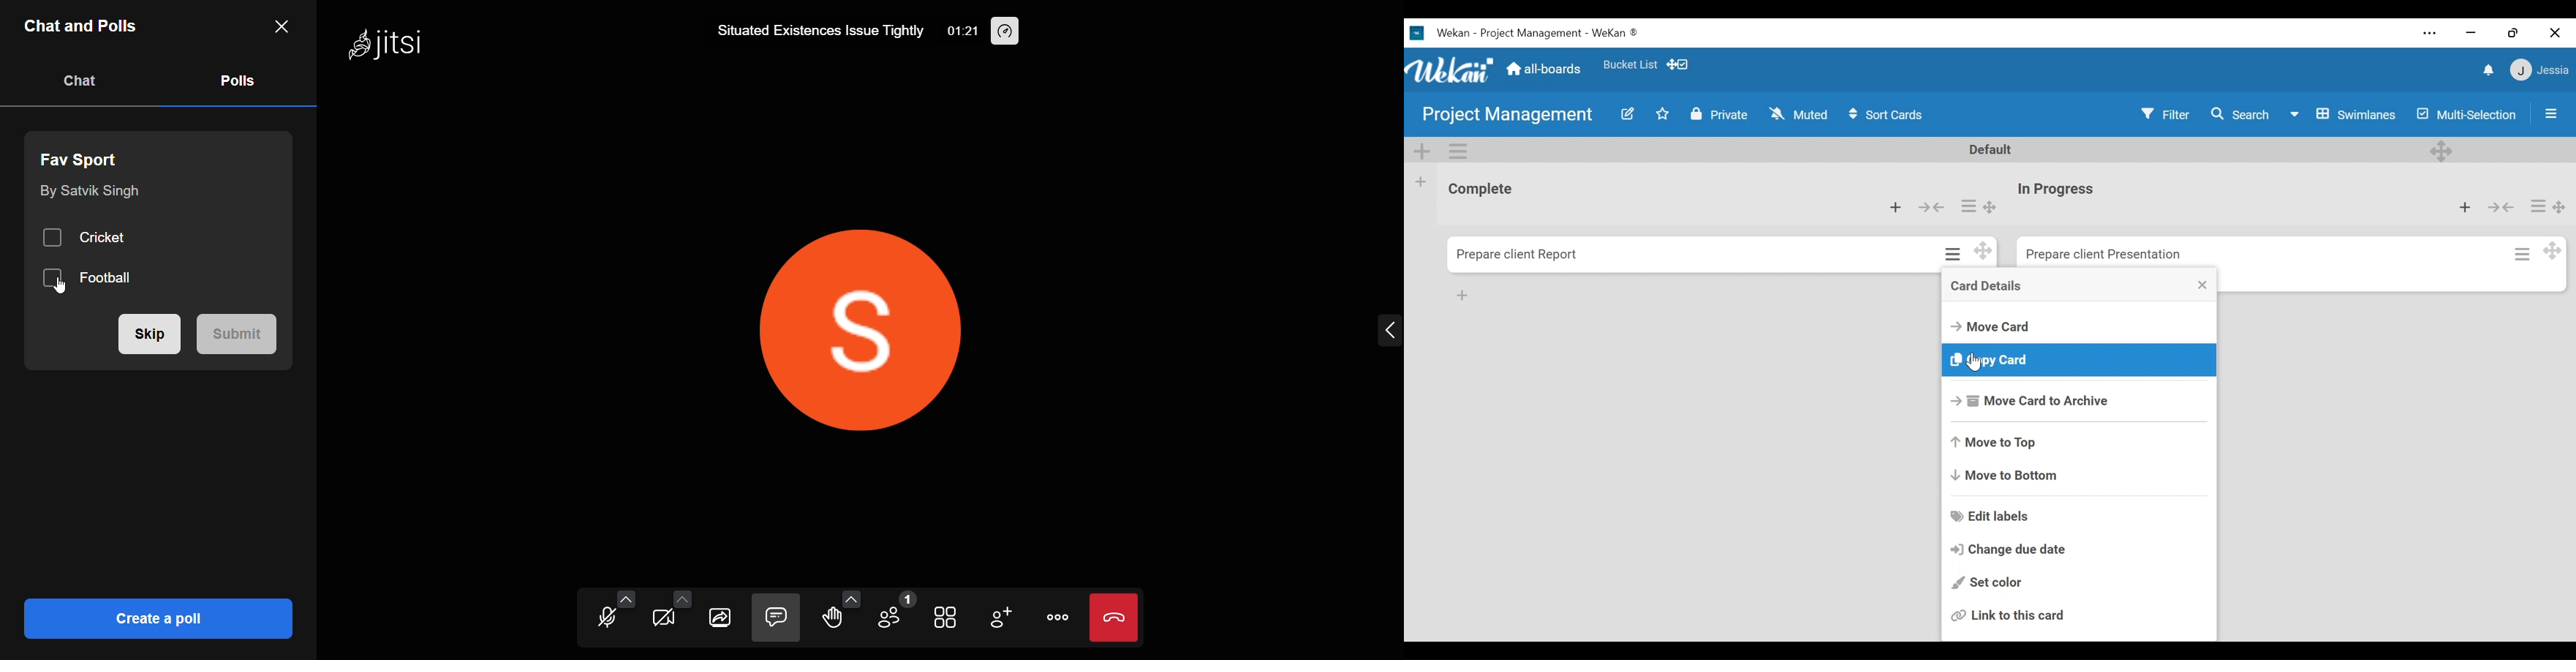  I want to click on minimize, so click(2471, 32).